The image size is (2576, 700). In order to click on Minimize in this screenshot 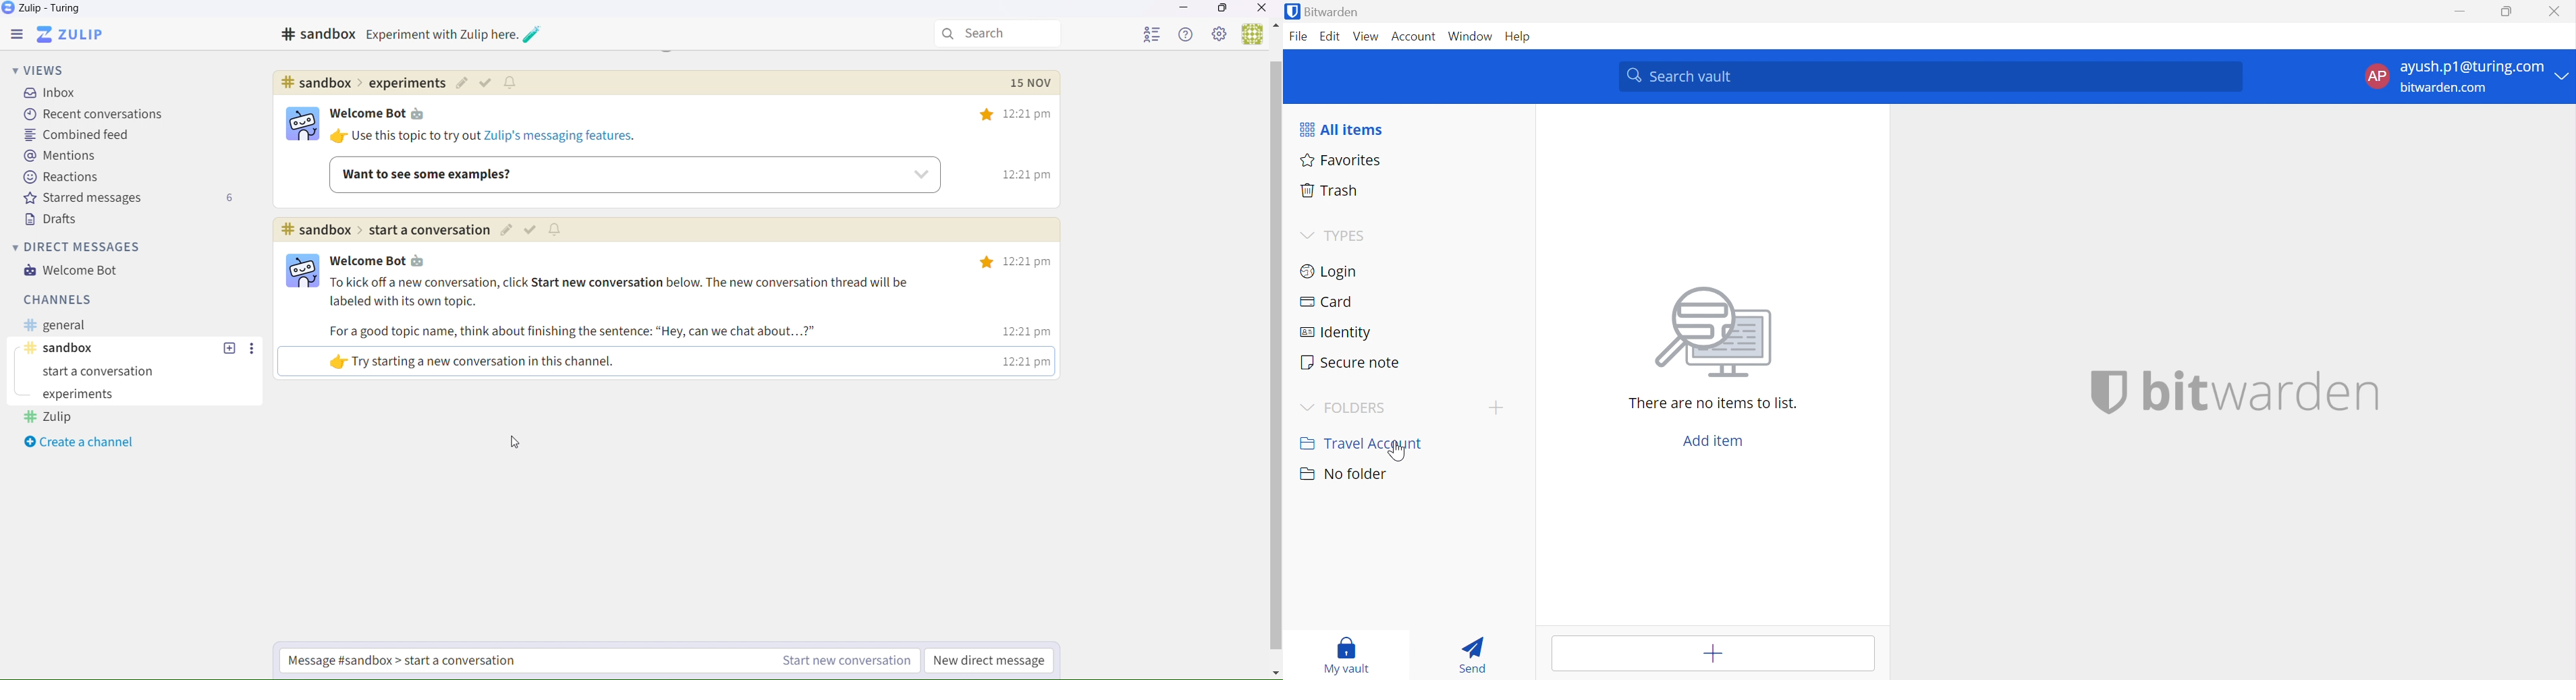, I will do `click(1183, 10)`.